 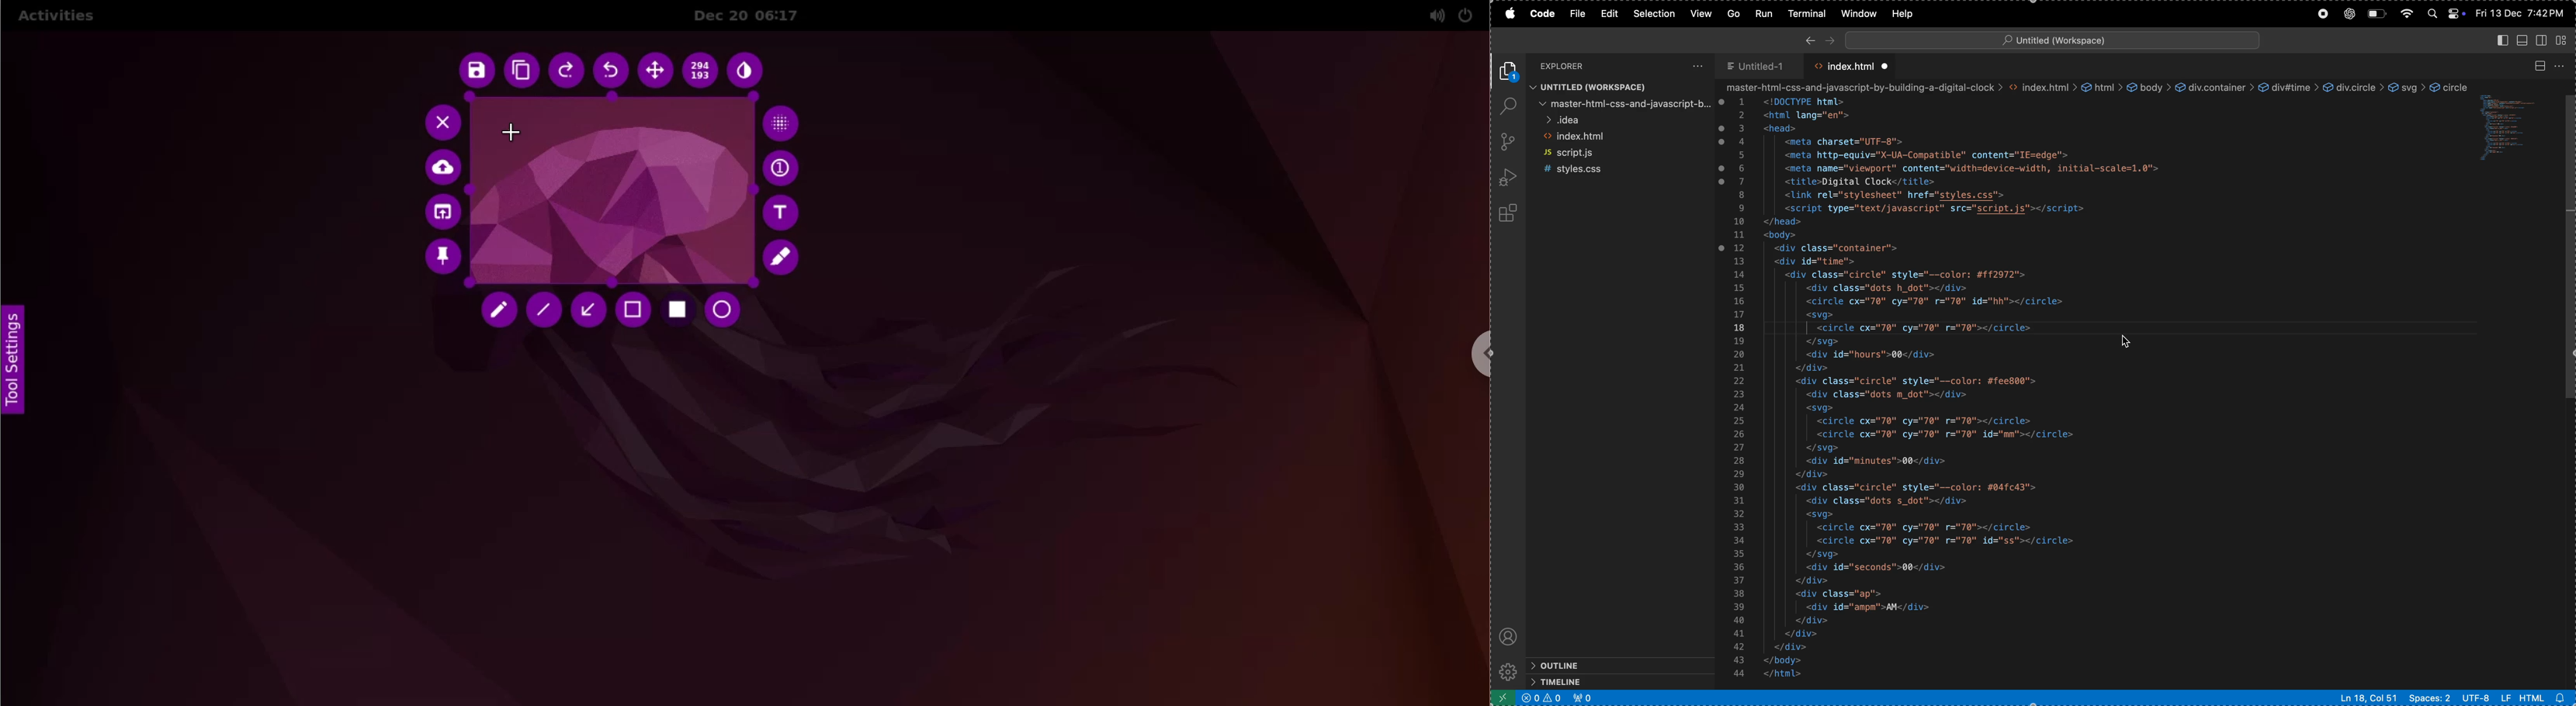 What do you see at coordinates (1509, 634) in the screenshot?
I see `profile` at bounding box center [1509, 634].